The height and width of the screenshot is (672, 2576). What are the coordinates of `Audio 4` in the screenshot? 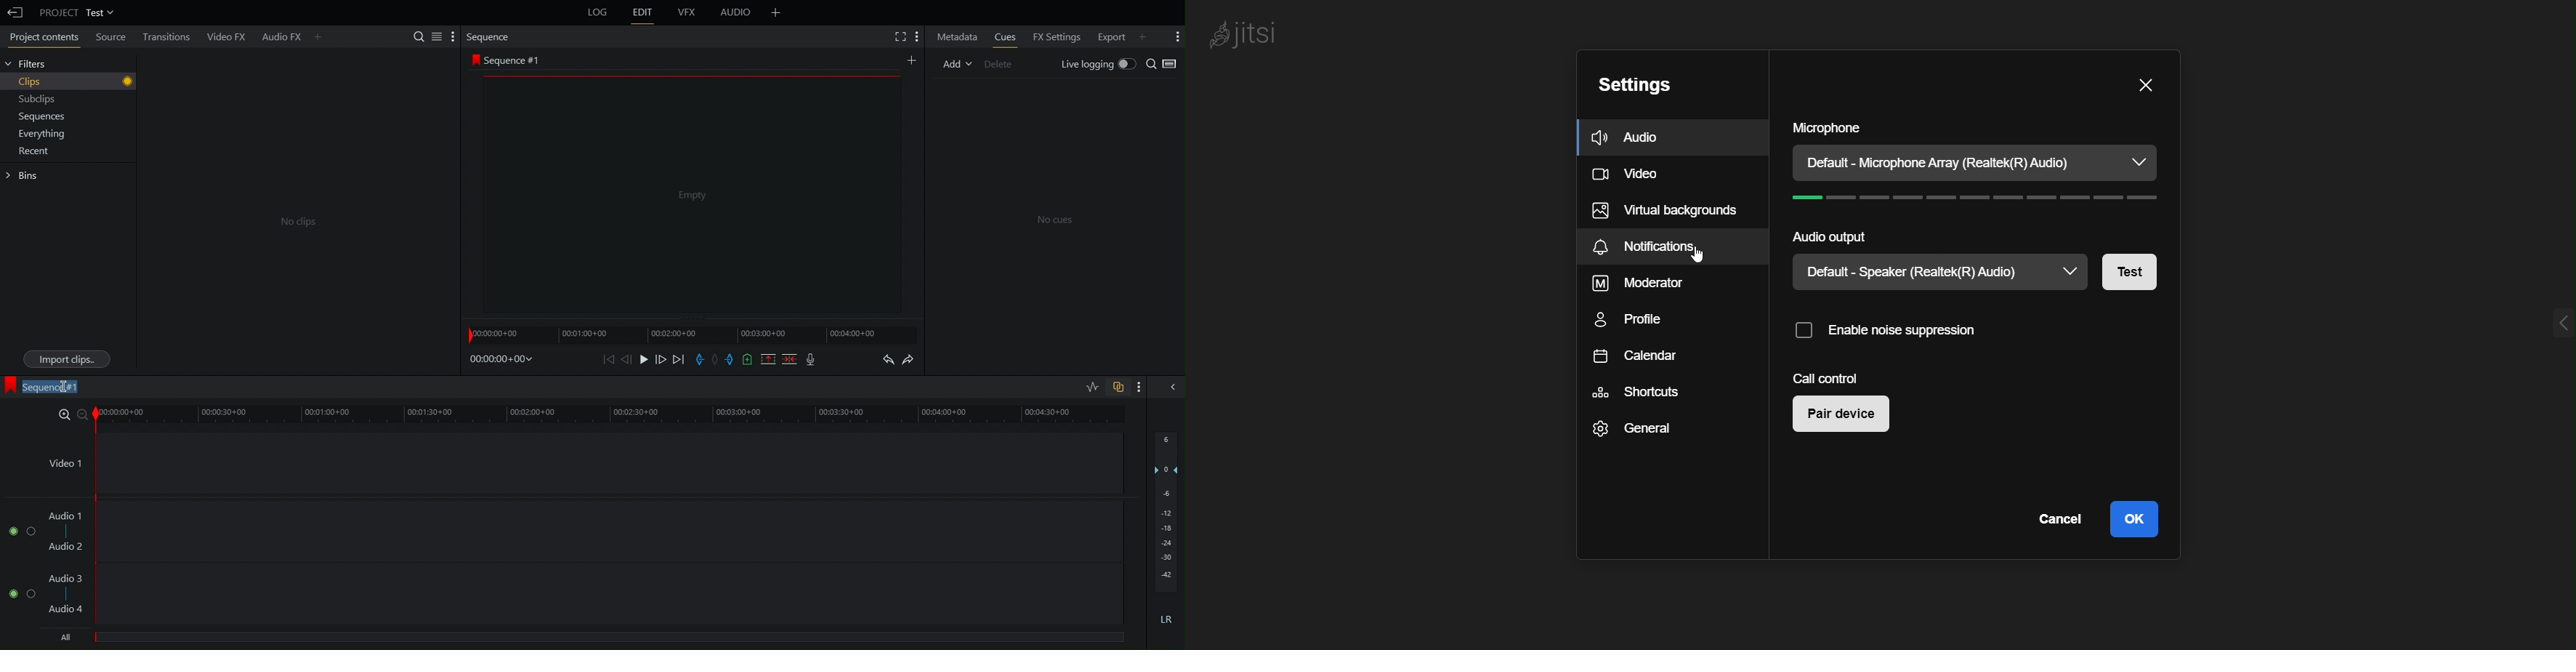 It's located at (67, 607).